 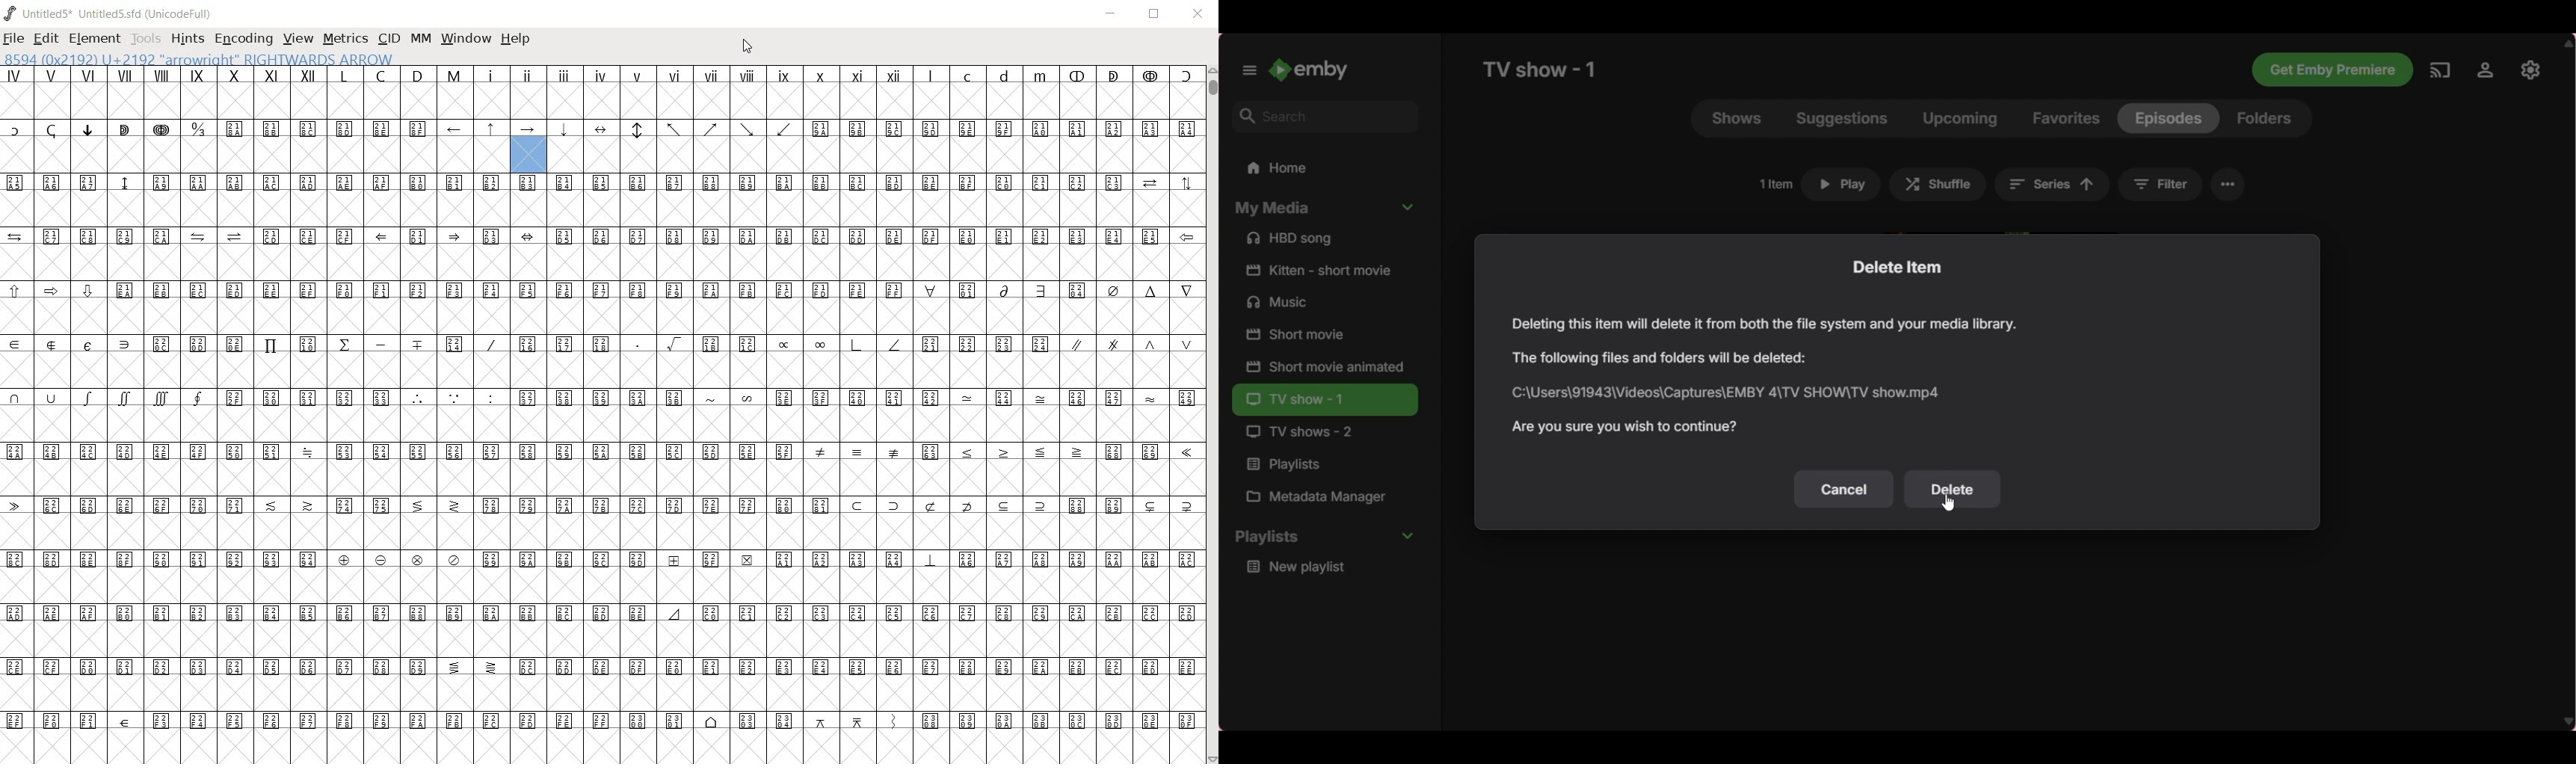 What do you see at coordinates (2486, 70) in the screenshot?
I see `Settings` at bounding box center [2486, 70].